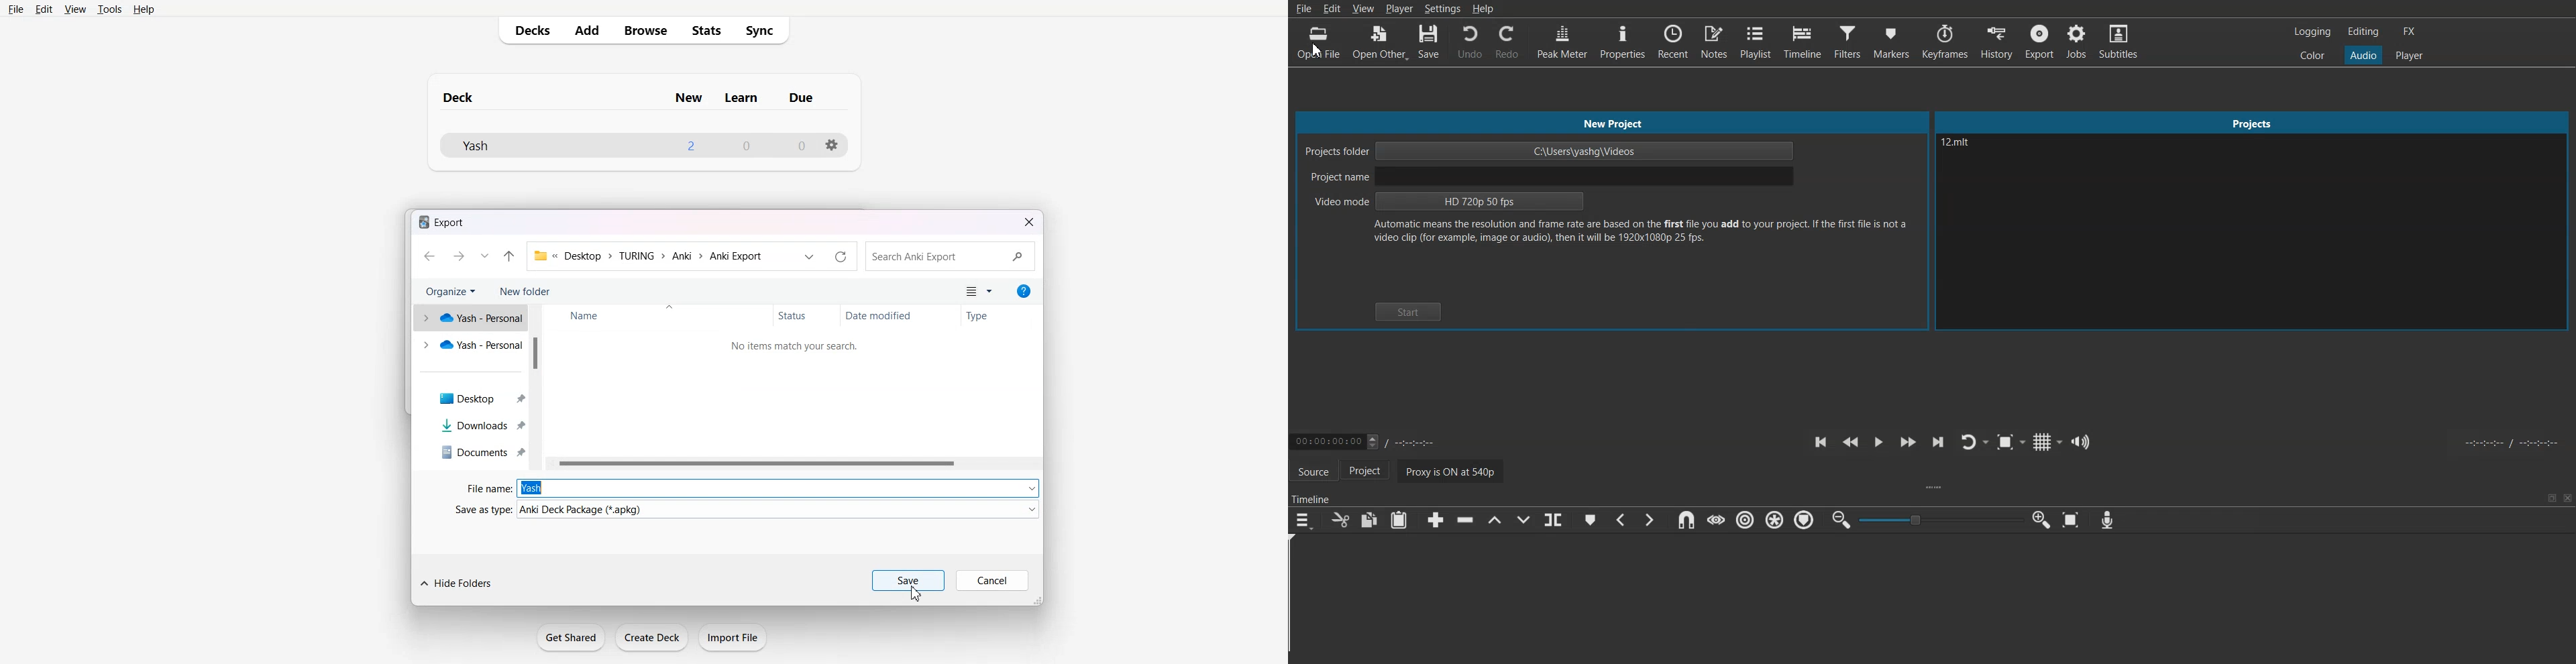 The image size is (2576, 672). I want to click on Get Help, so click(1024, 291).